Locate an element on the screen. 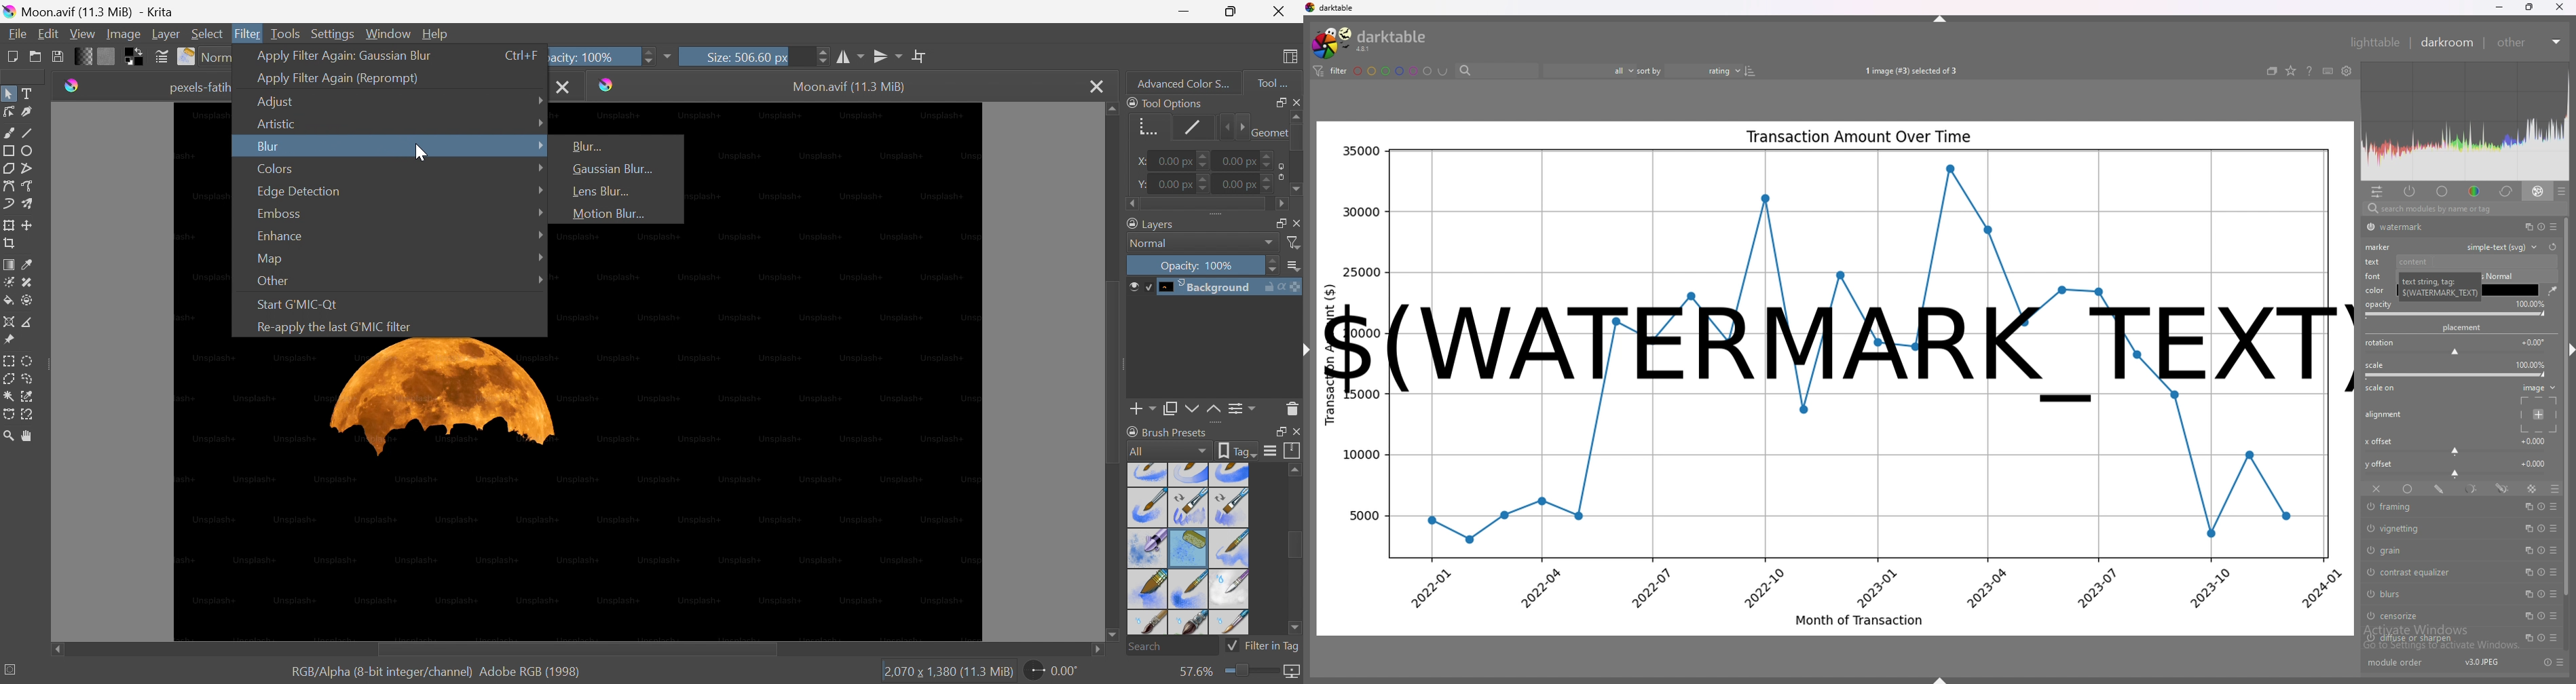  hide is located at coordinates (1311, 350).